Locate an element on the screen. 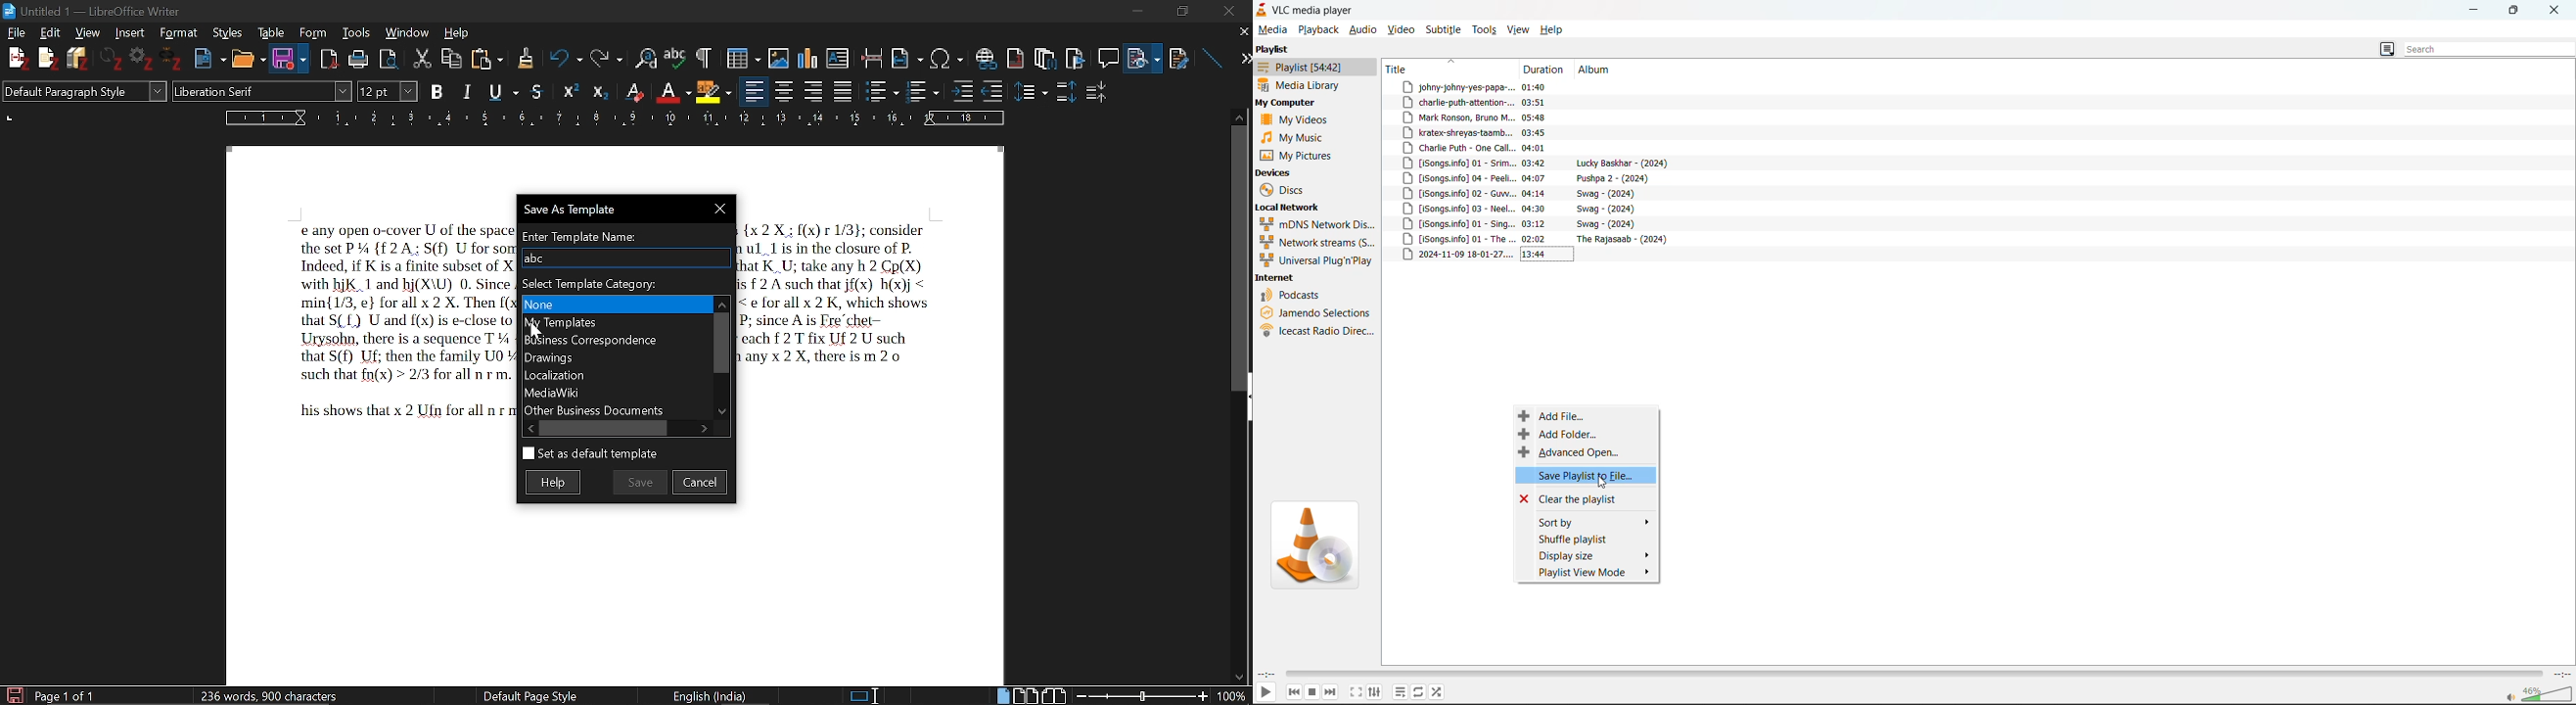  toggled unordered list is located at coordinates (882, 91).